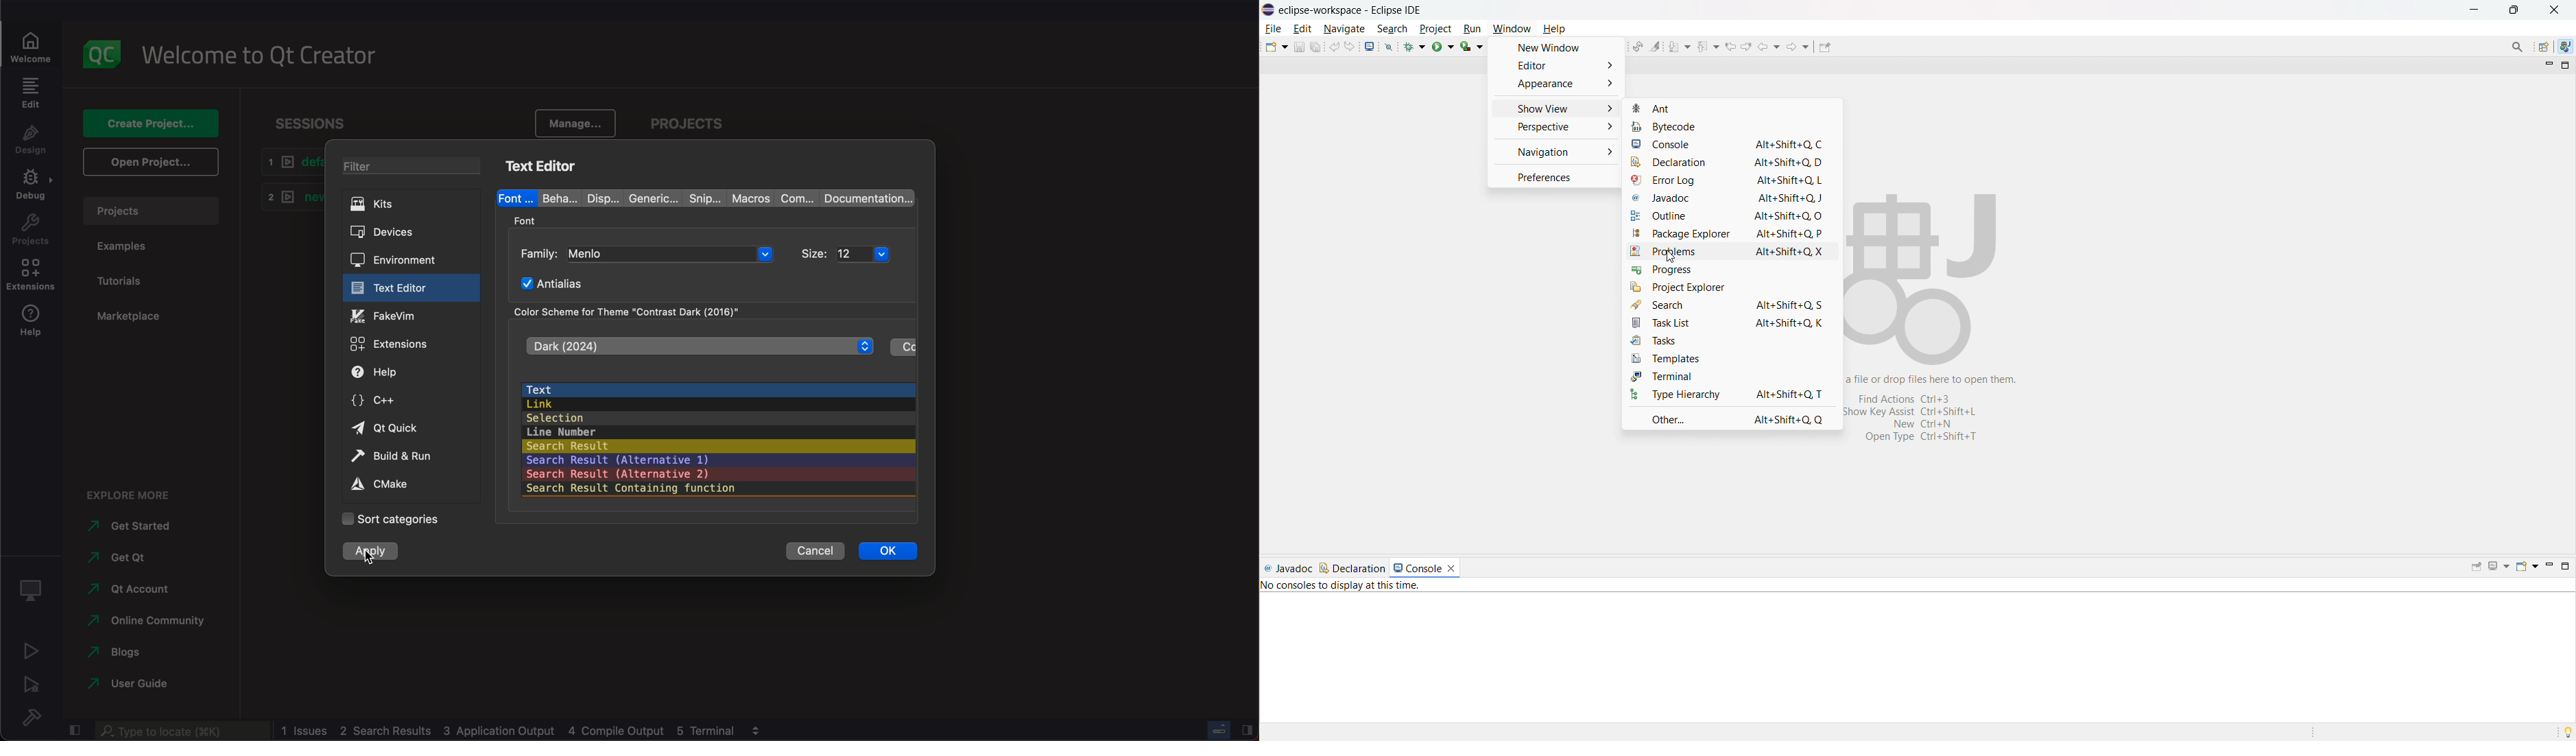 This screenshot has width=2576, height=756. I want to click on family:, so click(540, 253).